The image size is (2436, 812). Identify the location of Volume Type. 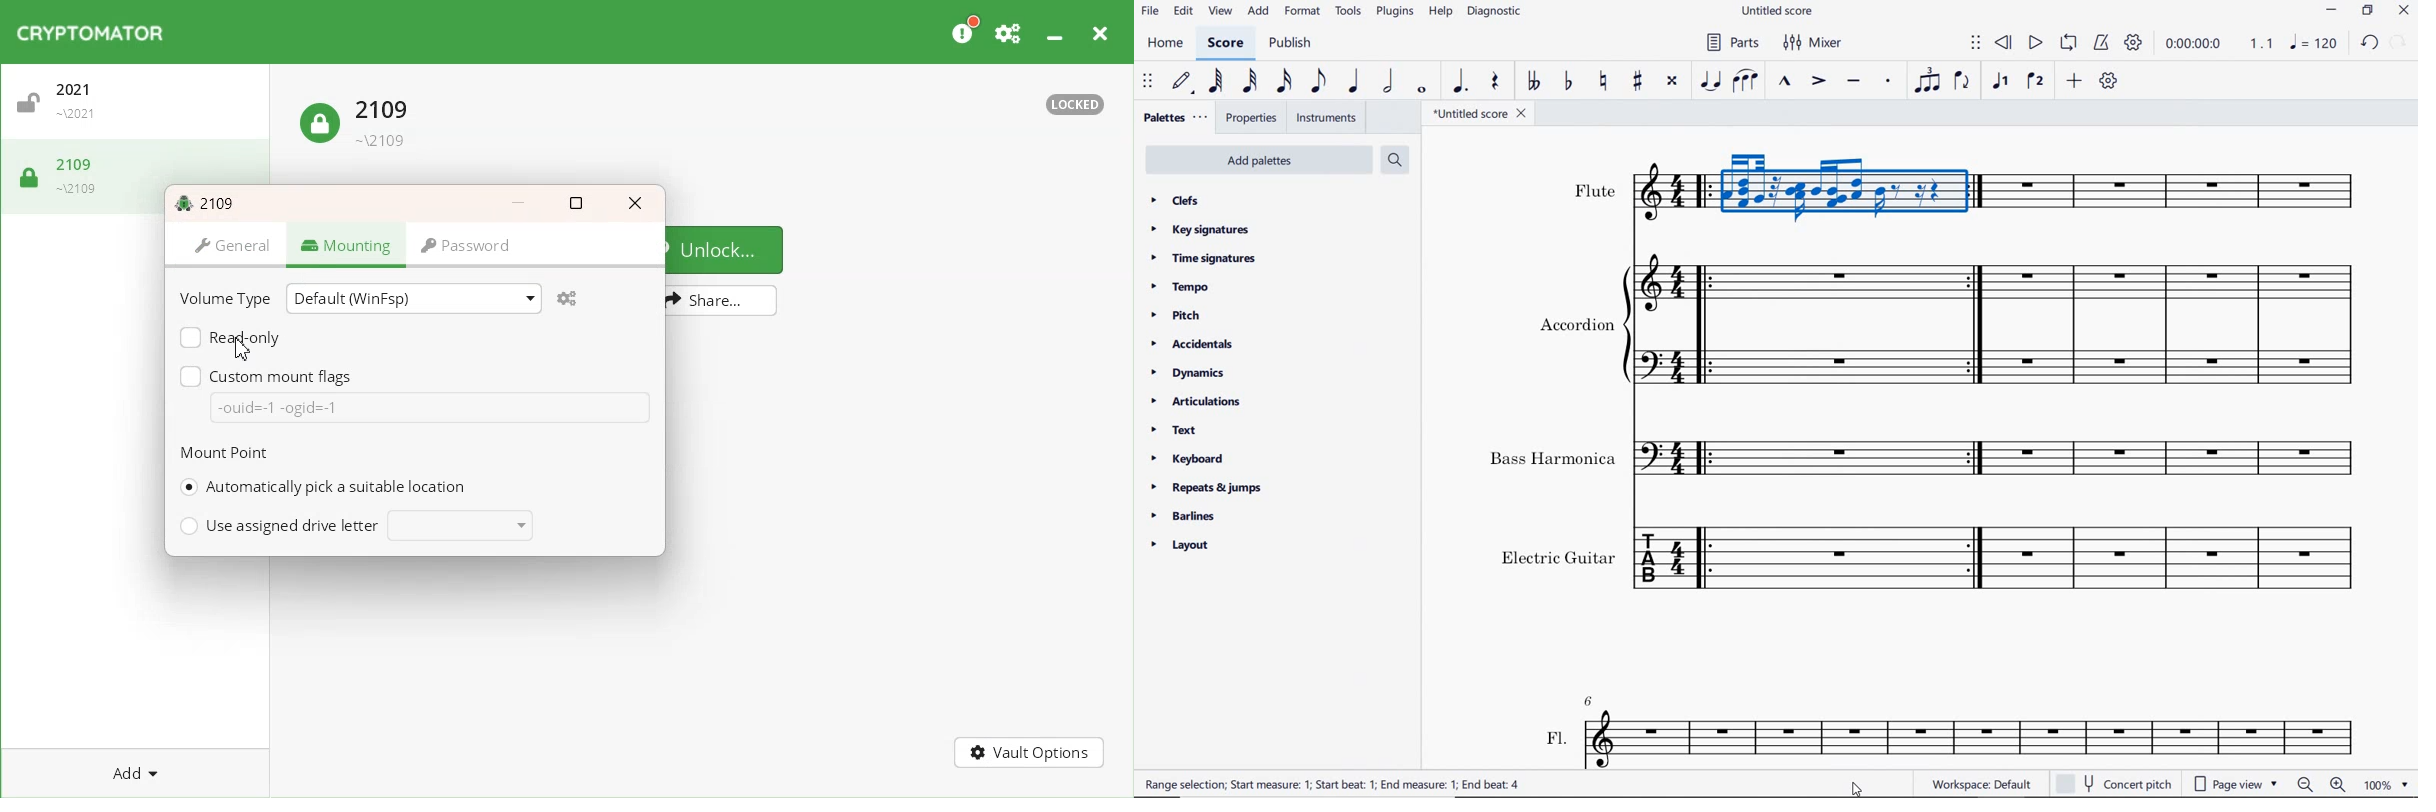
(228, 300).